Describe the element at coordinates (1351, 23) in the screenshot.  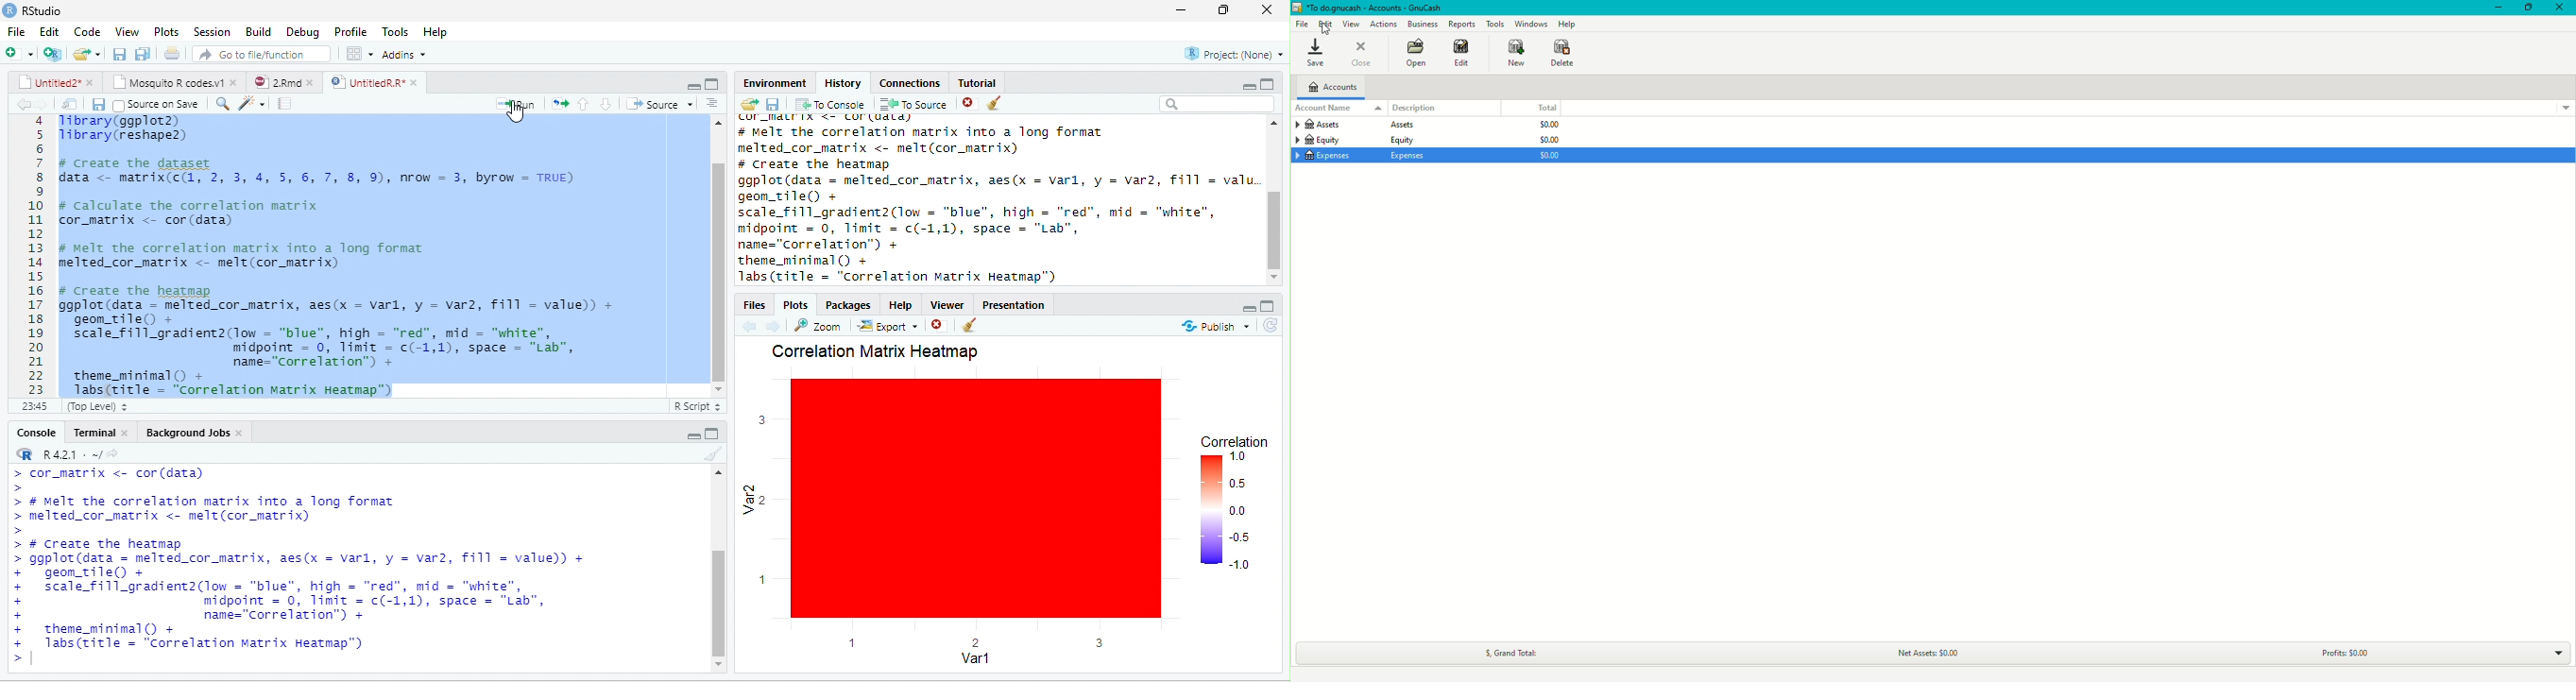
I see `View` at that location.